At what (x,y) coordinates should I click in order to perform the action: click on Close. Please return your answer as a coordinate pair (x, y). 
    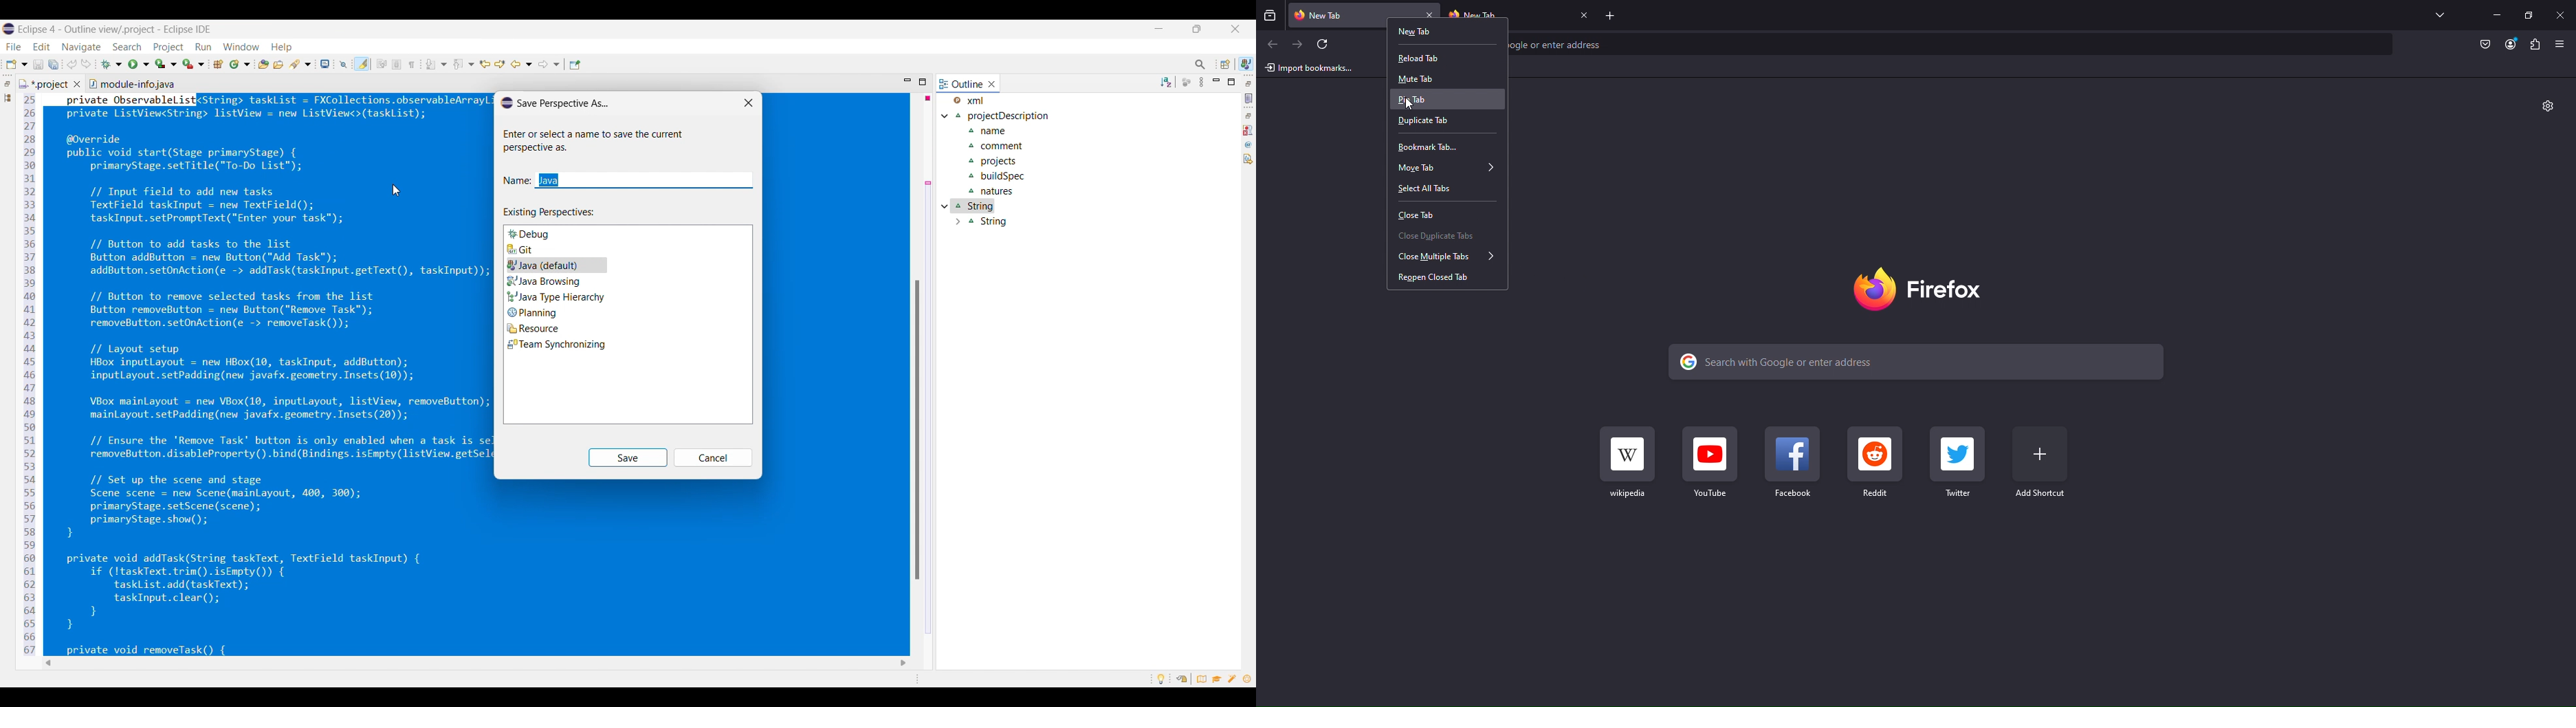
    Looking at the image, I should click on (2560, 16).